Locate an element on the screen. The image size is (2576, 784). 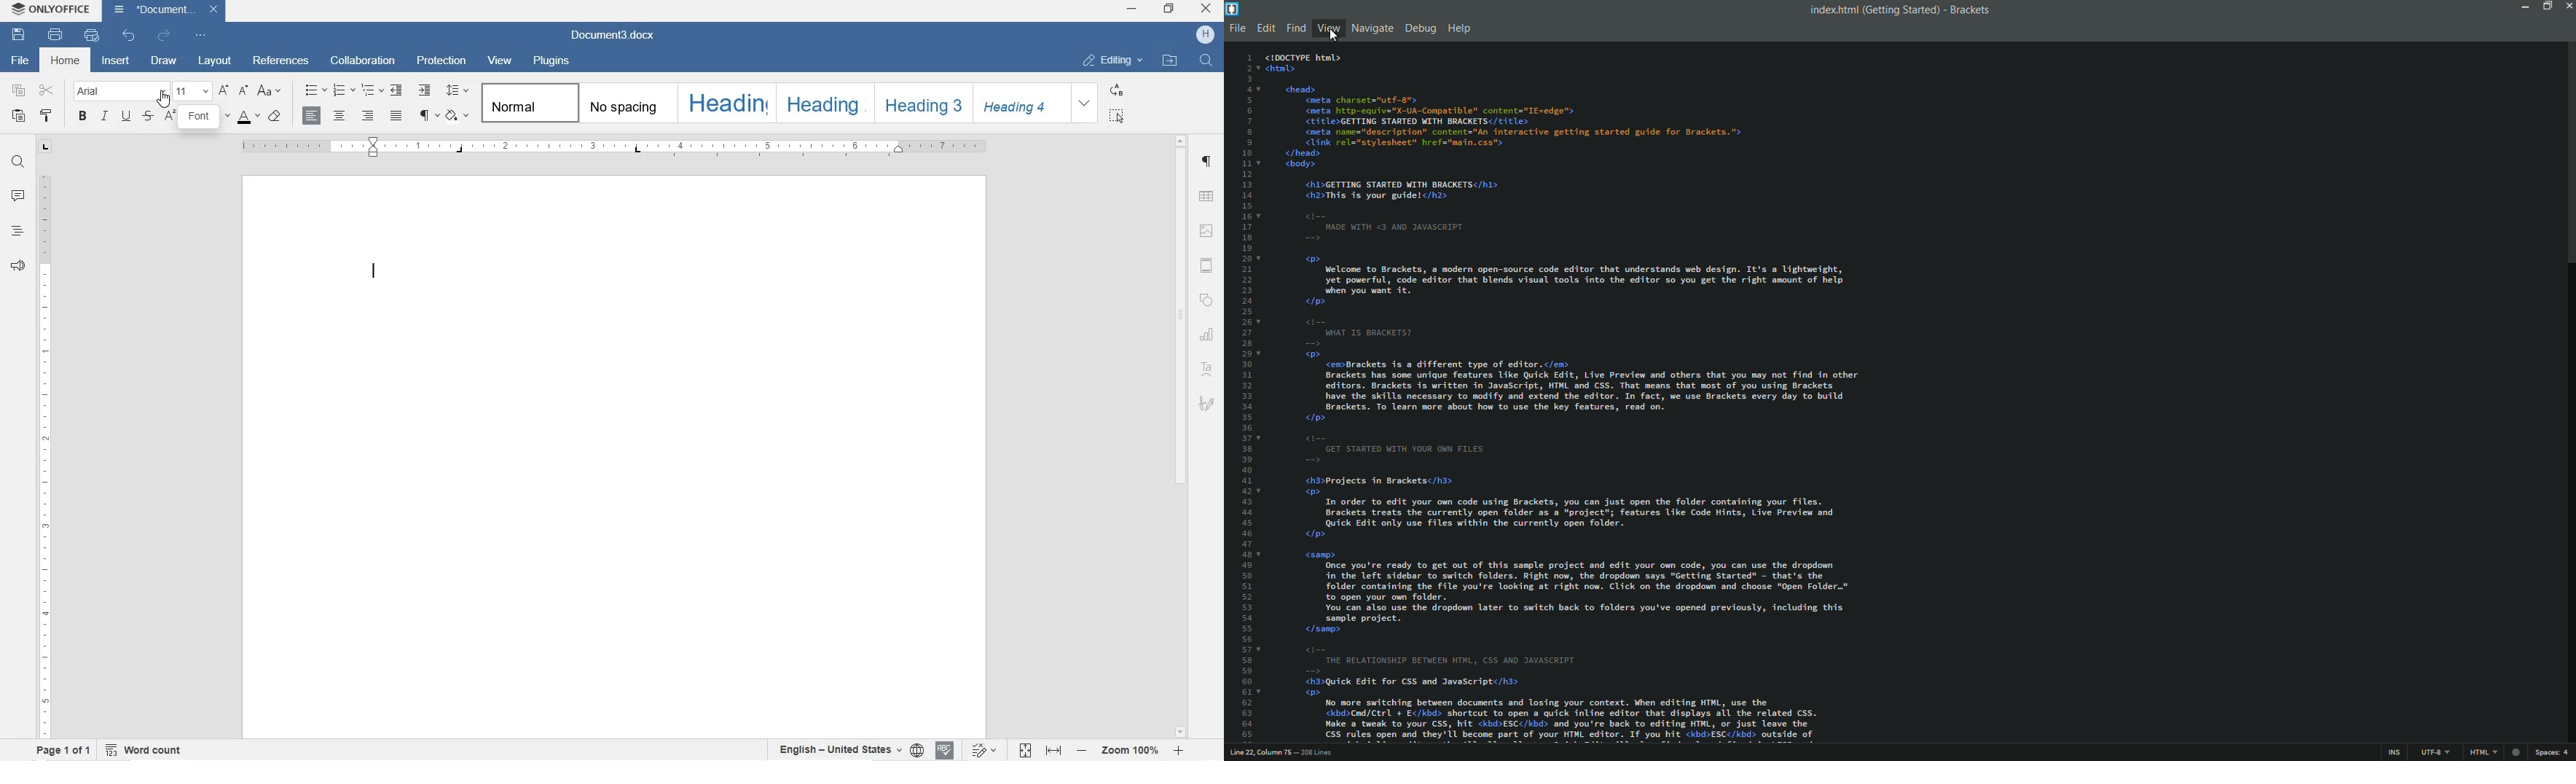
PARAGRAPH SETTINGS is located at coordinates (1205, 162).